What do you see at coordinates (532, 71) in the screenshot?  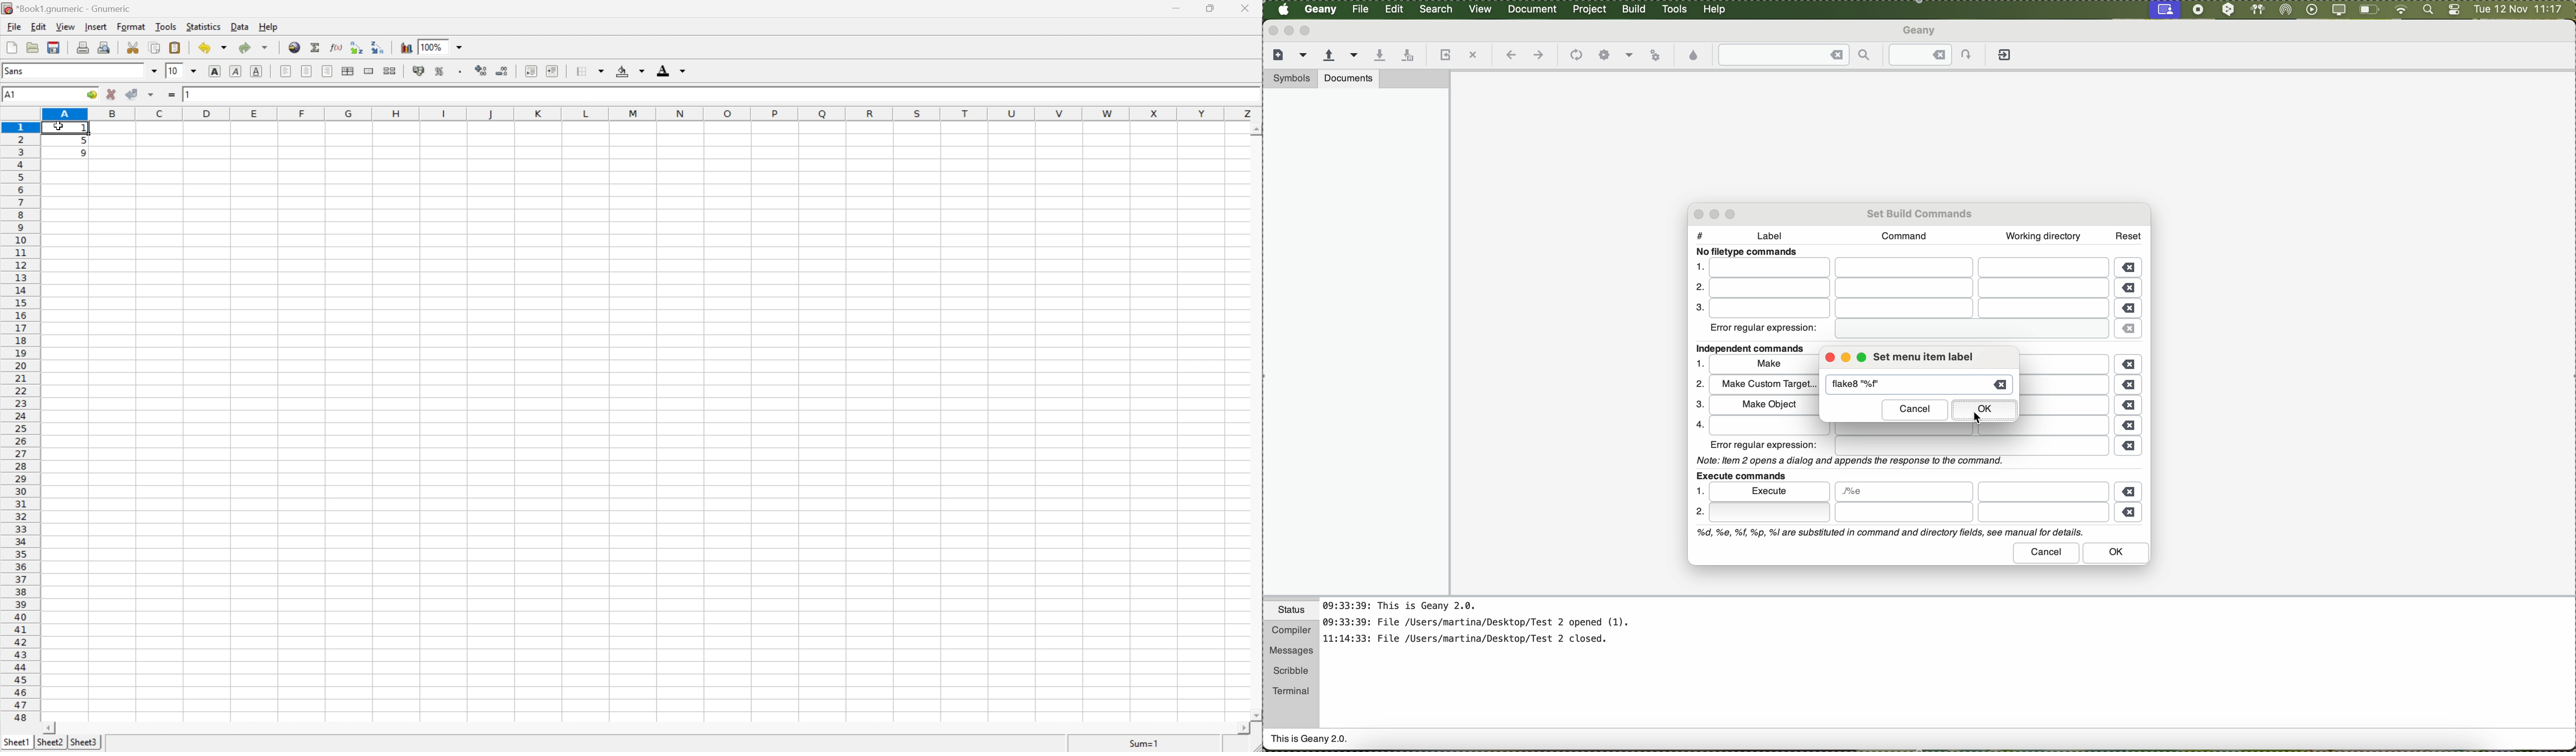 I see `decrease indent` at bounding box center [532, 71].